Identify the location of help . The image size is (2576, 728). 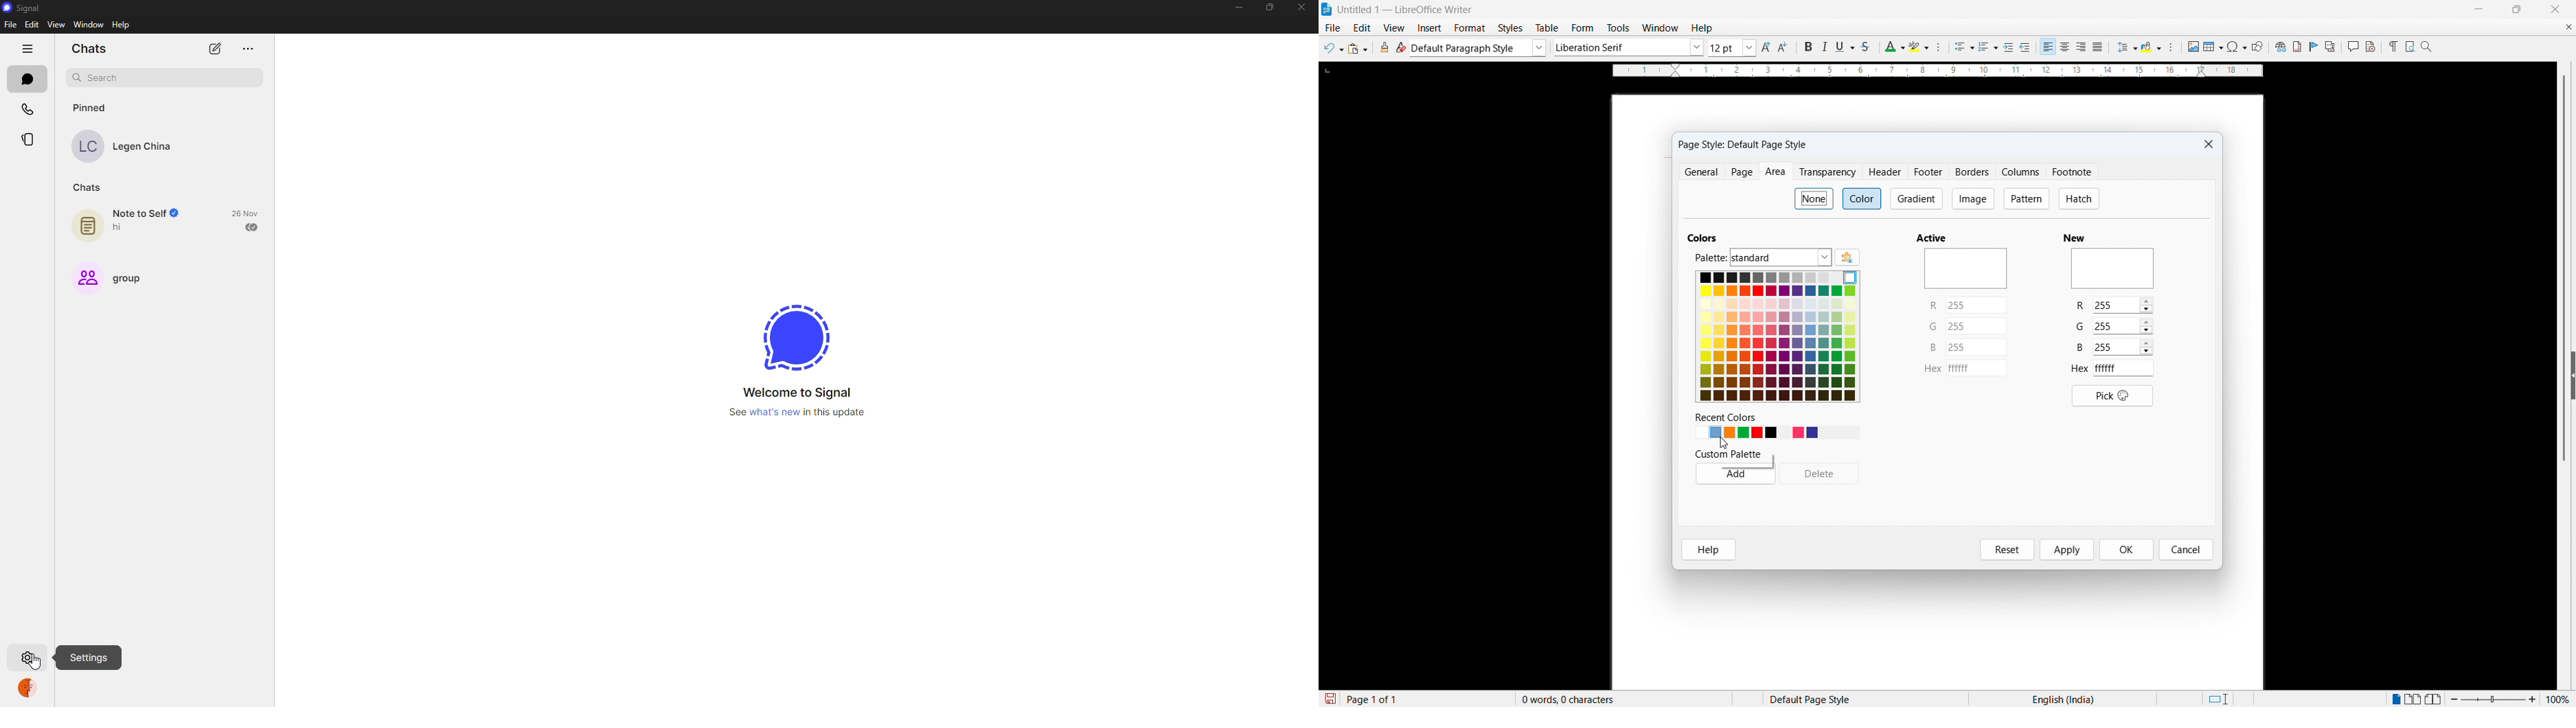
(1702, 29).